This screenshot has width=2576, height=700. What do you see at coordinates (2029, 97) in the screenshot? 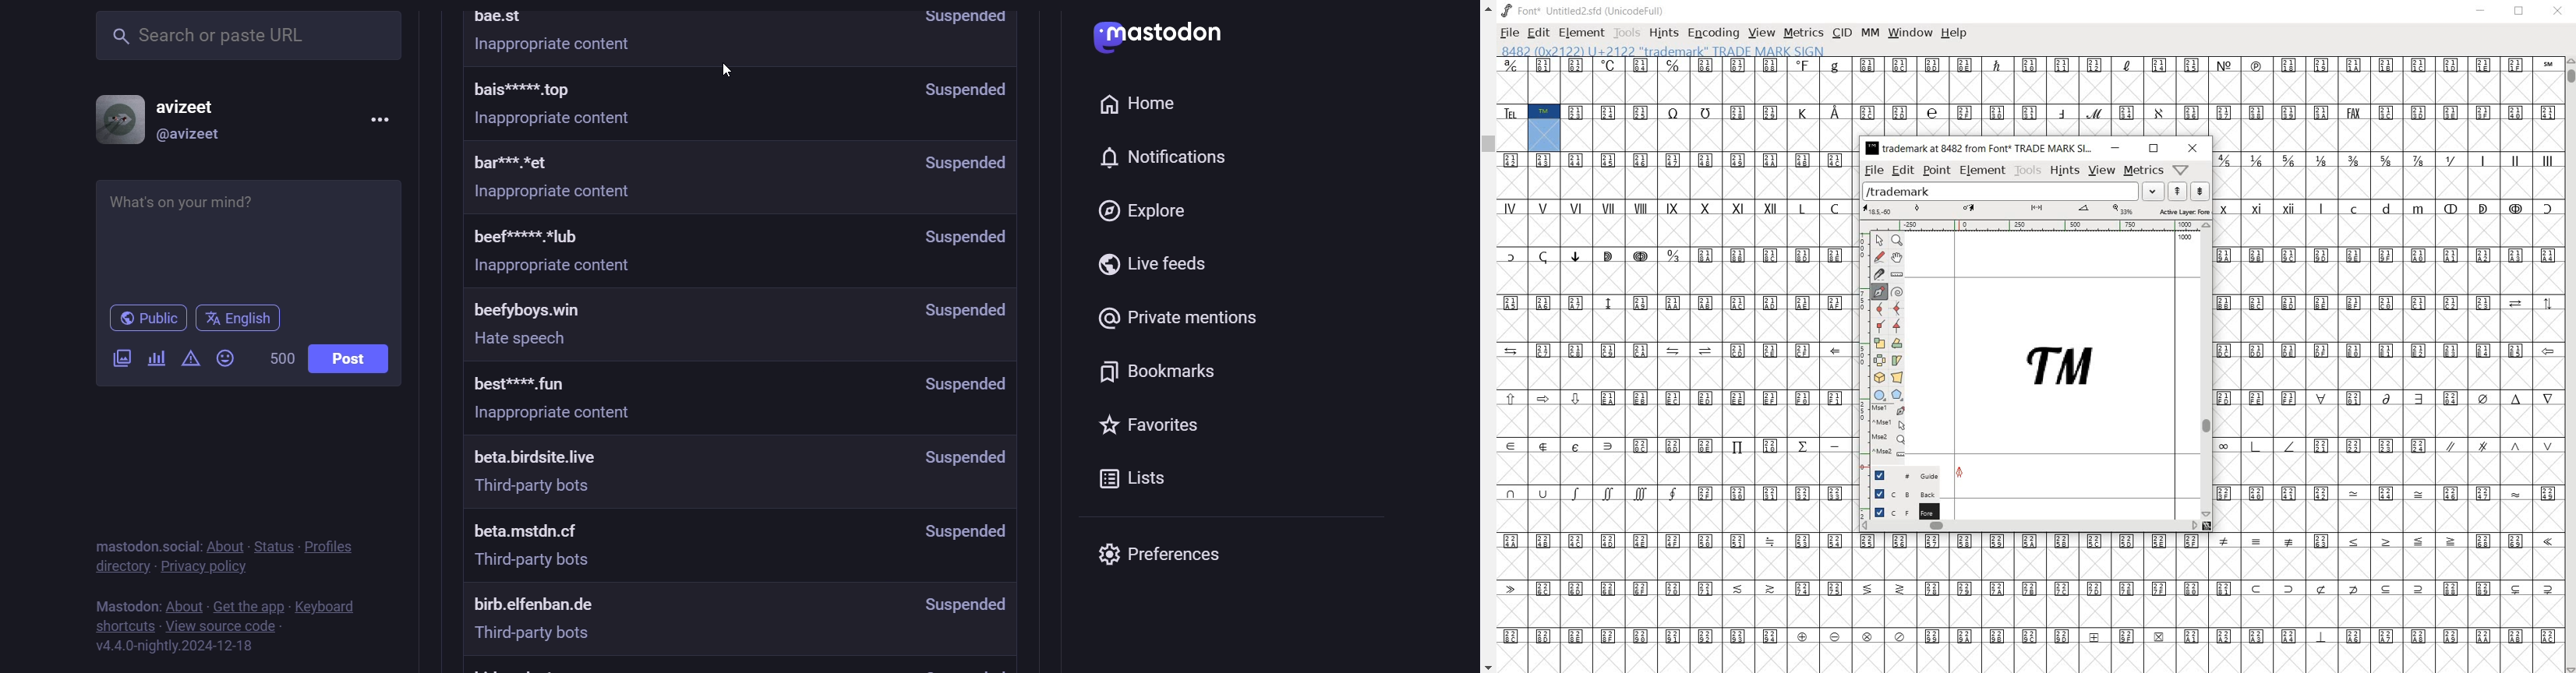
I see `glyph characters` at bounding box center [2029, 97].